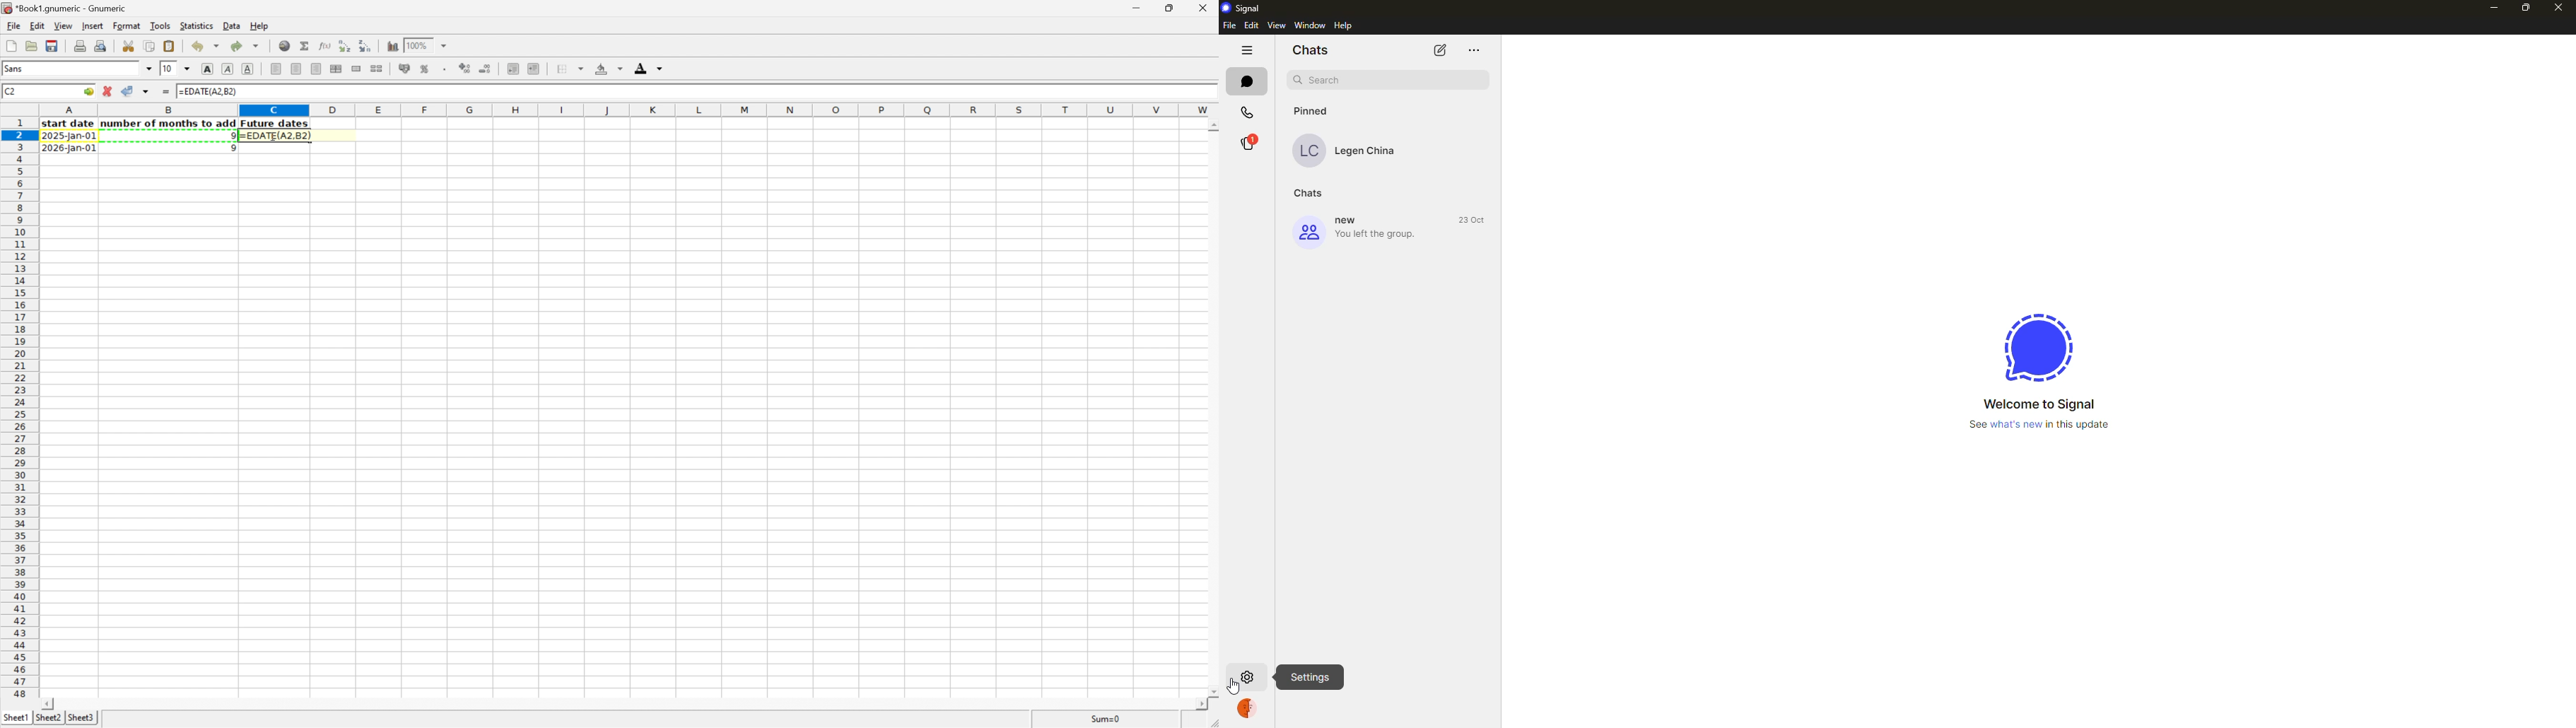  I want to click on Open a file, so click(30, 46).